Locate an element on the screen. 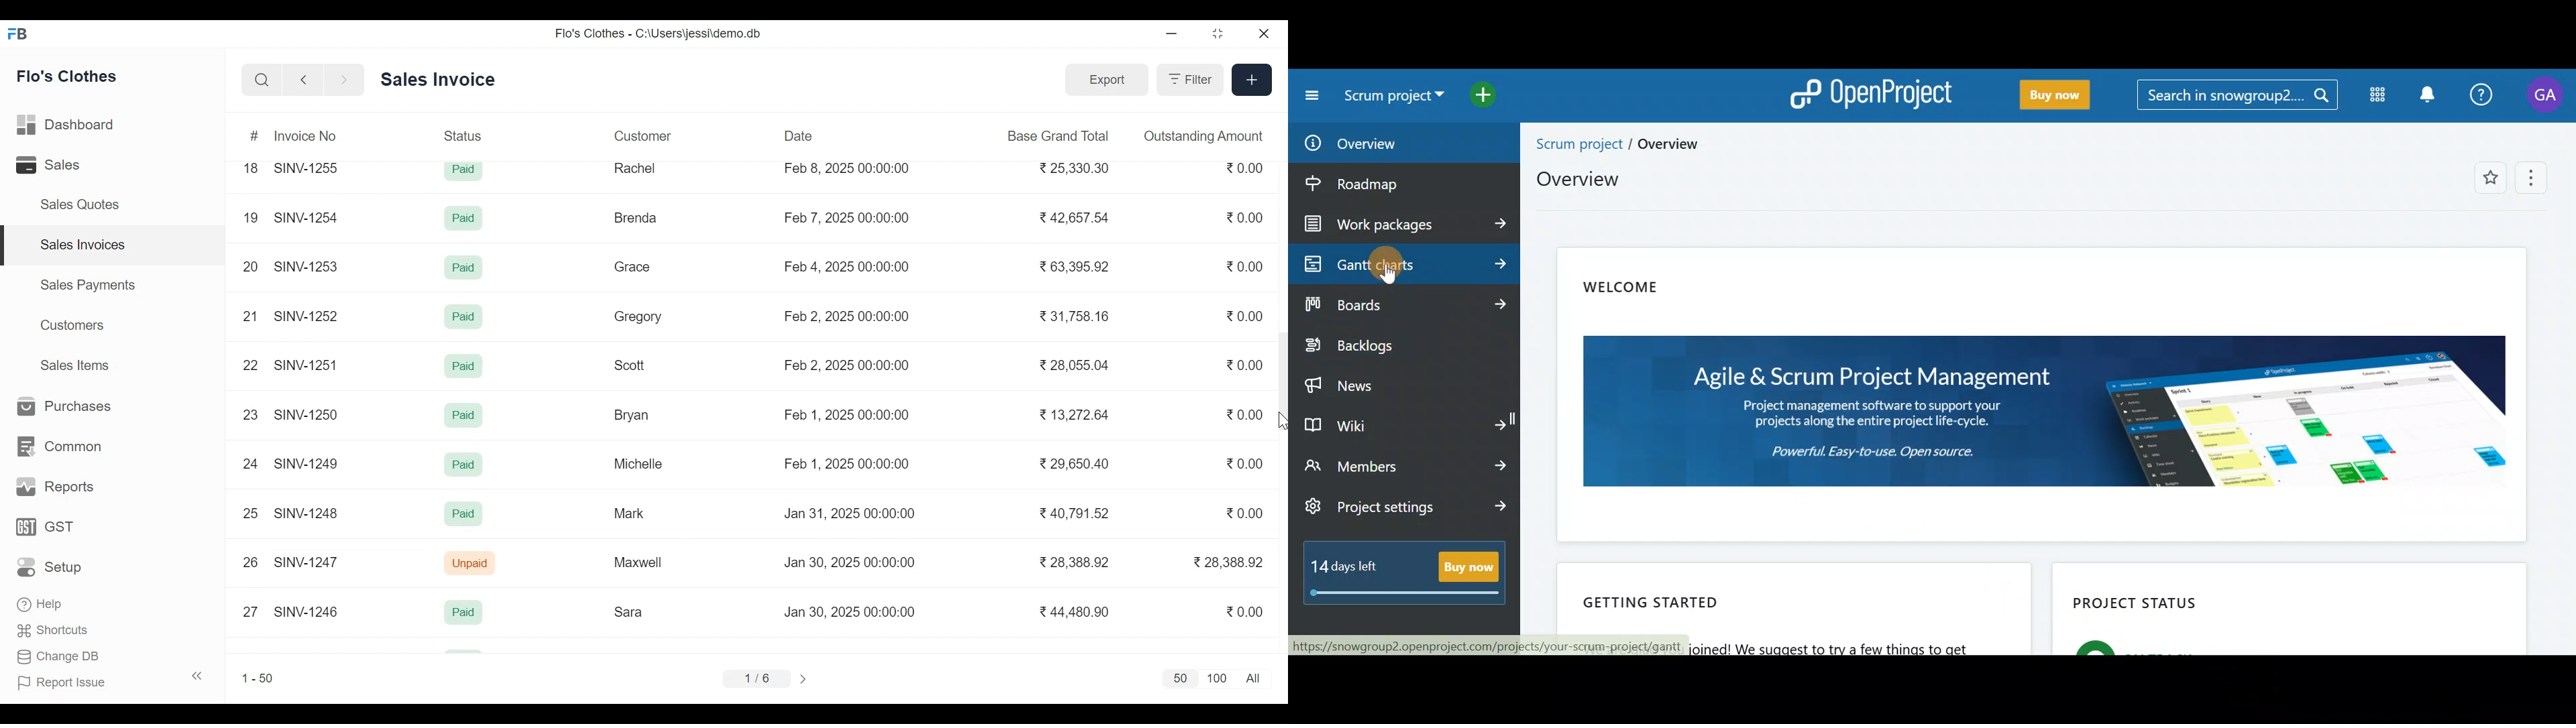 Image resolution: width=2576 pixels, height=728 pixels. 28,388.92 is located at coordinates (1228, 562).